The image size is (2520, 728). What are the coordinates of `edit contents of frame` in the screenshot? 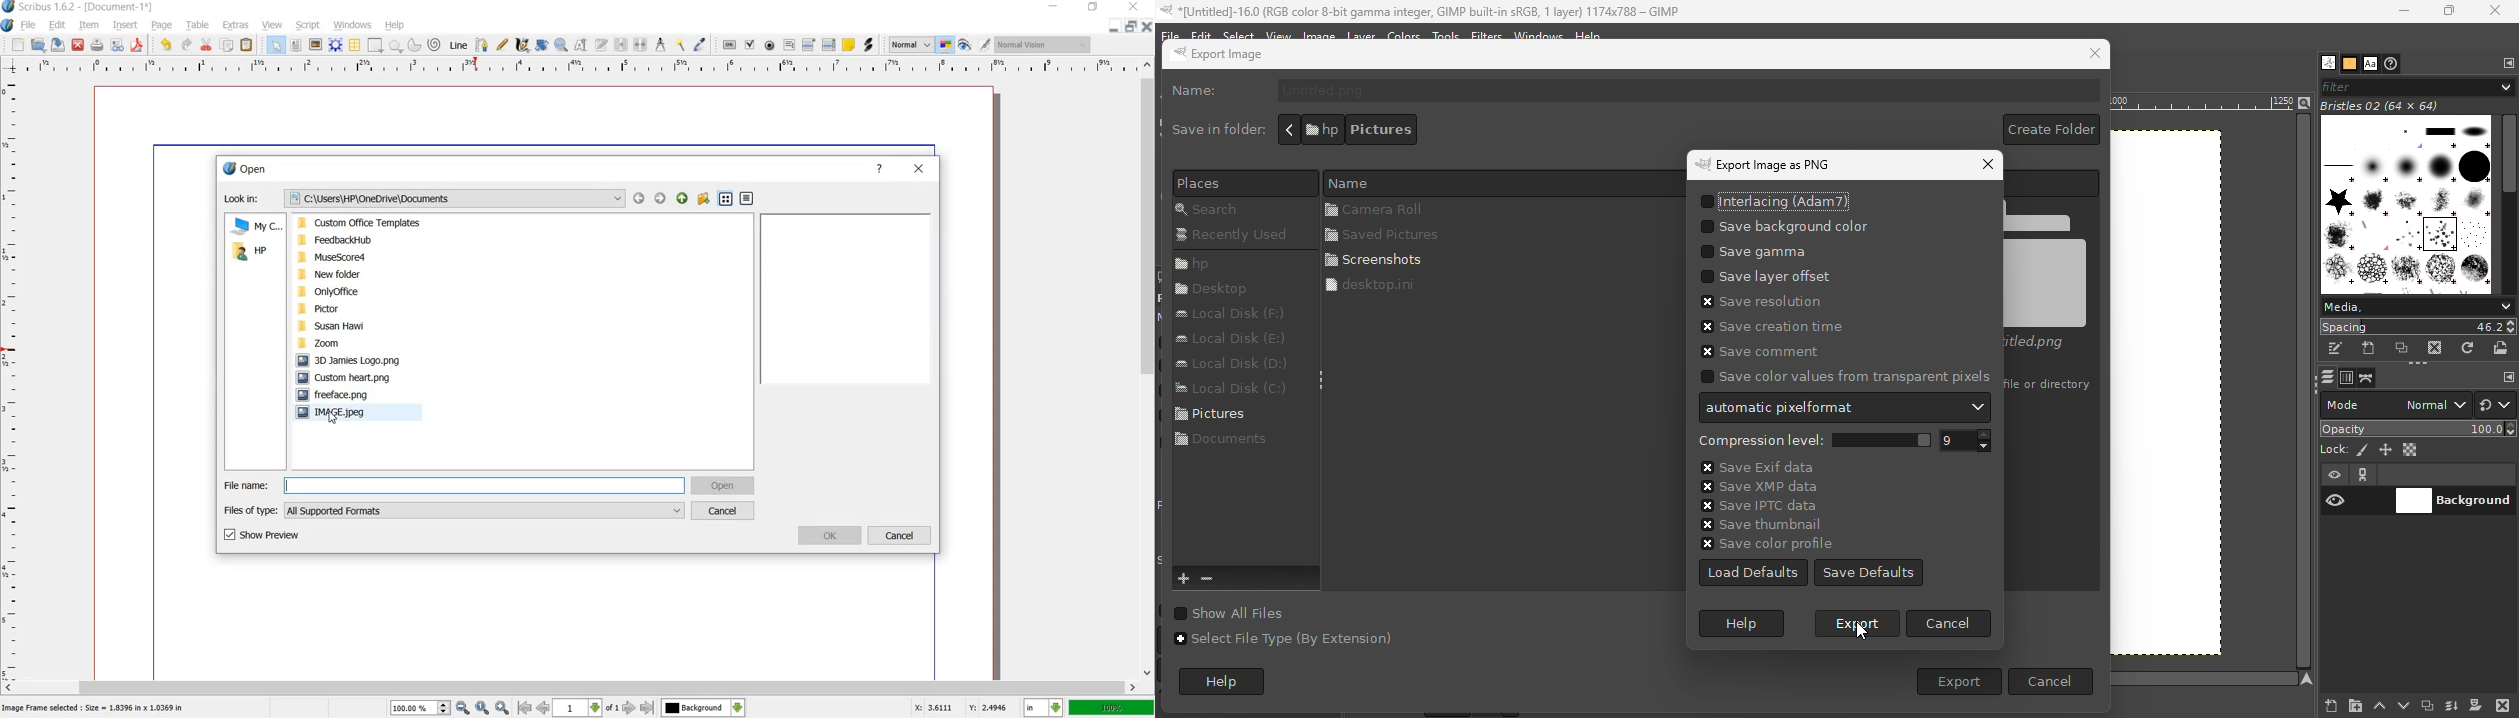 It's located at (580, 46).